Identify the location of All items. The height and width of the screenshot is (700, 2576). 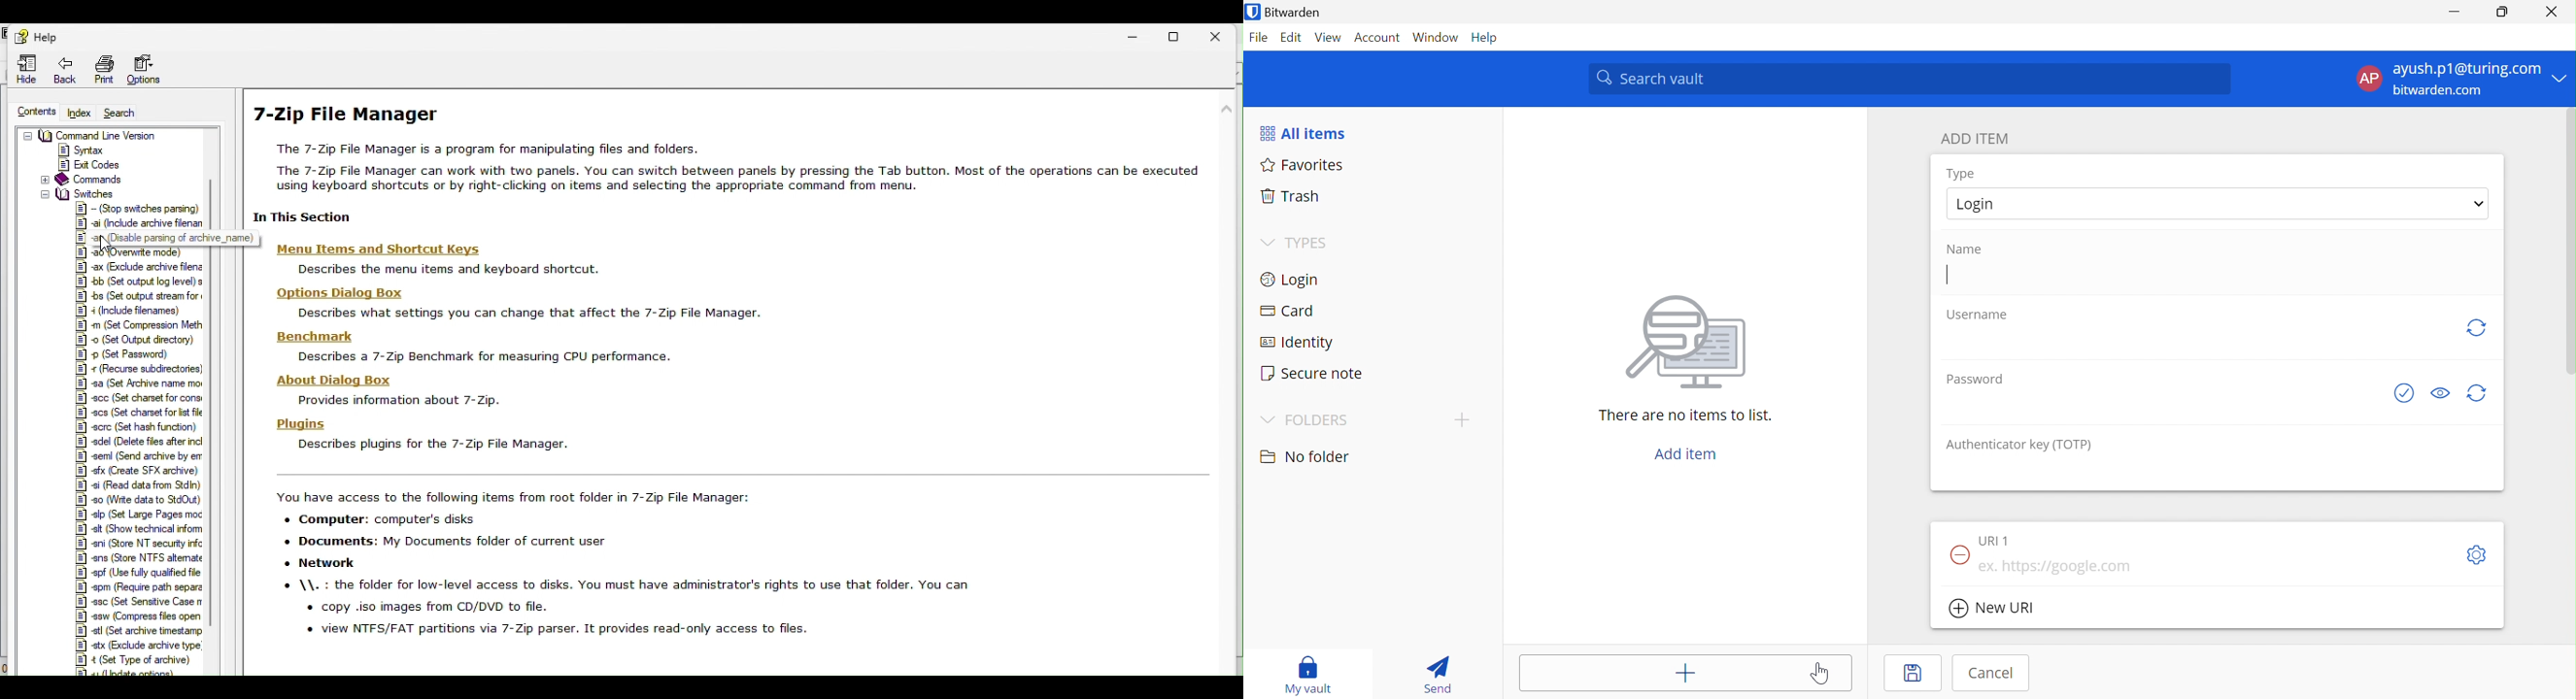
(1303, 131).